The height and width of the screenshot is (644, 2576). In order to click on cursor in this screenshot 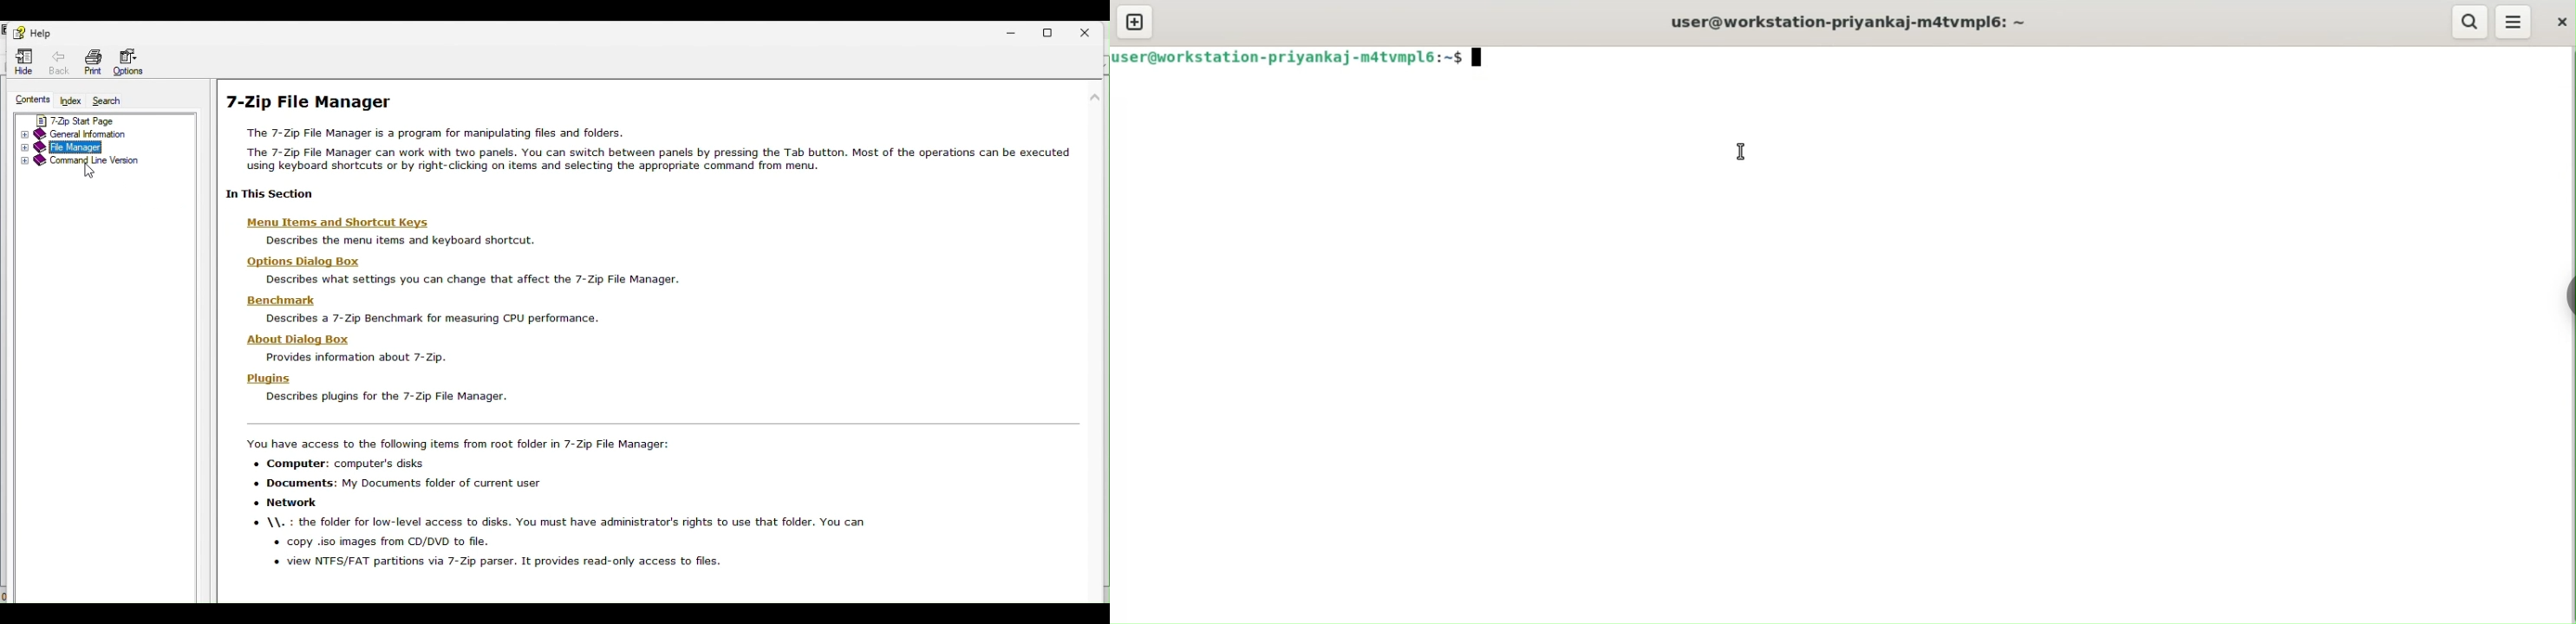, I will do `click(93, 171)`.